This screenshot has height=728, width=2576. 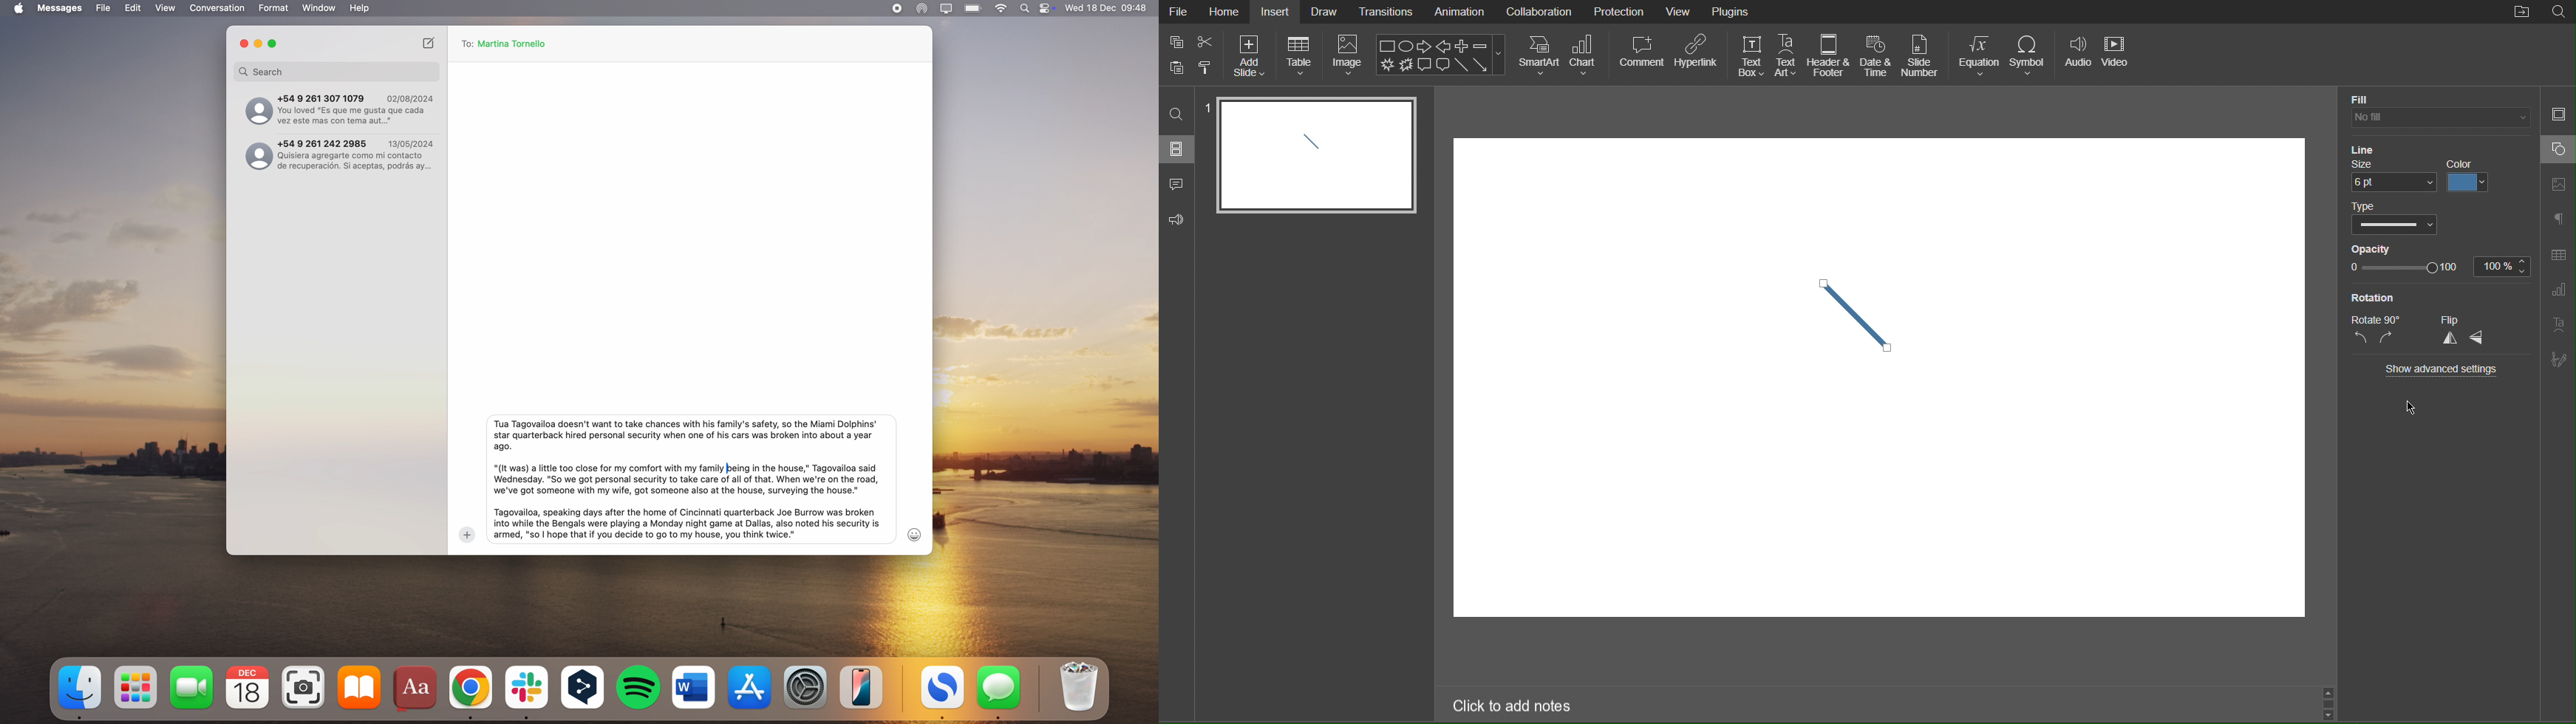 I want to click on trash, so click(x=1077, y=687).